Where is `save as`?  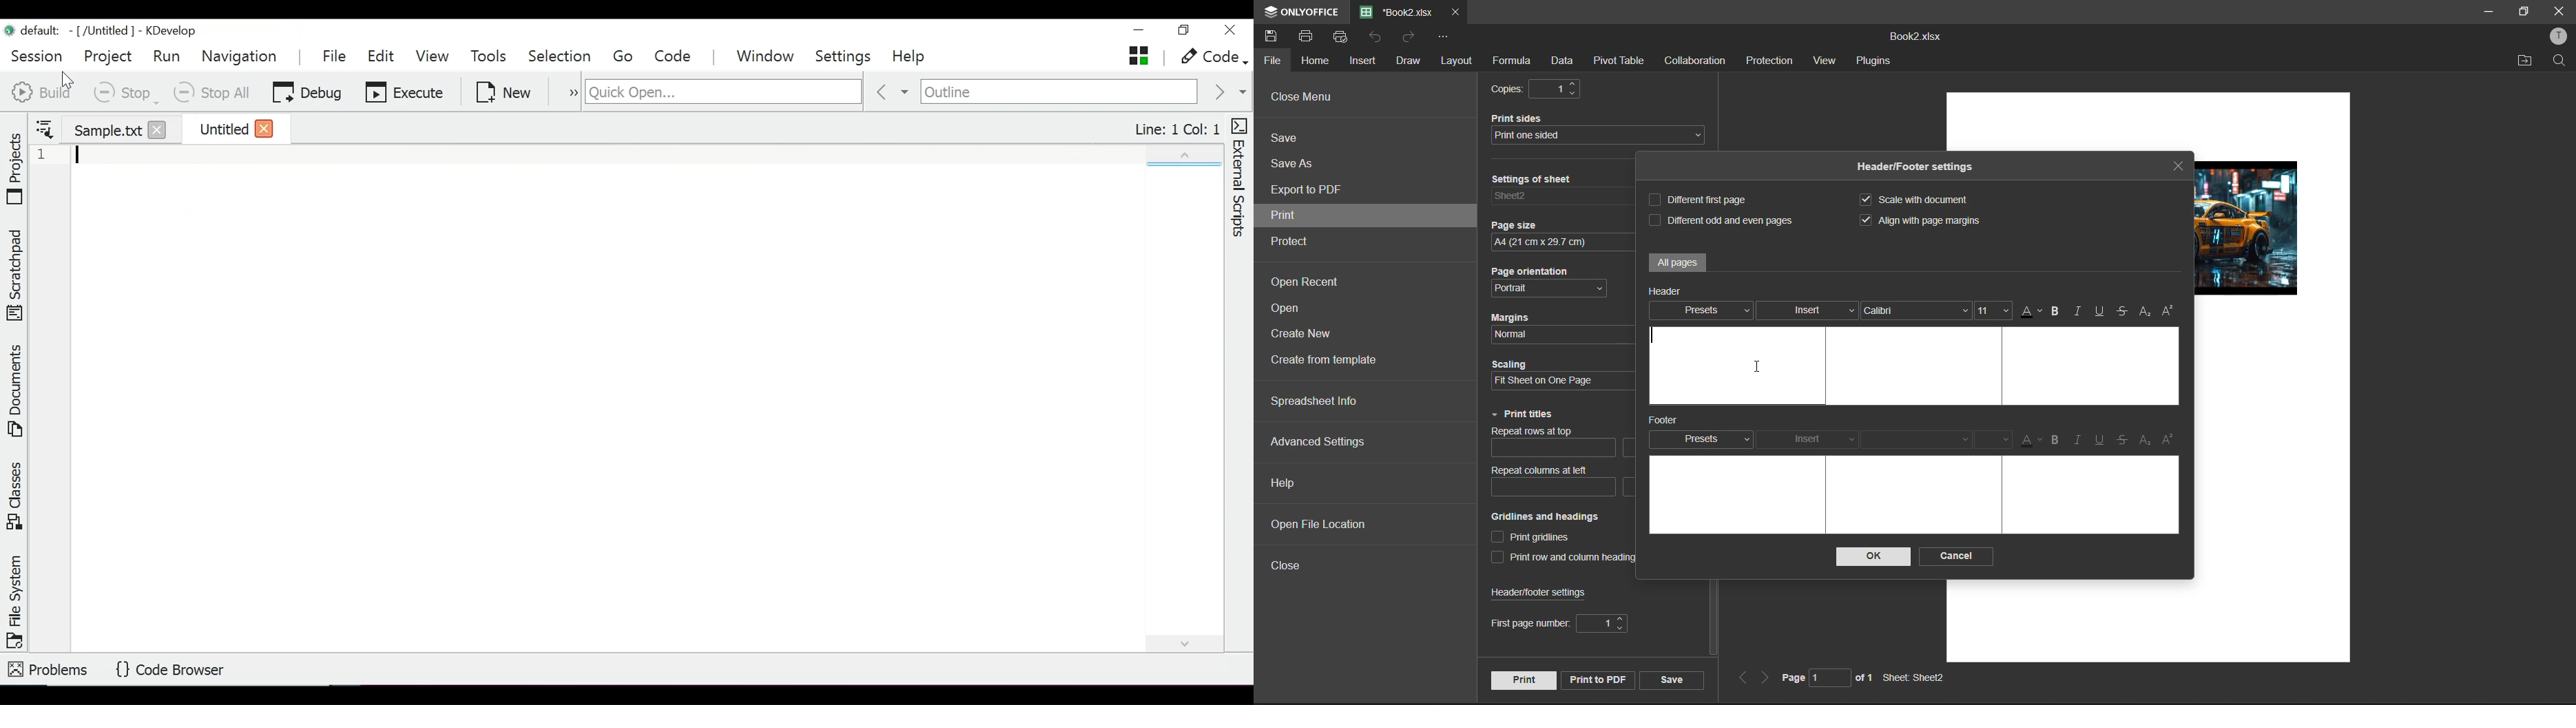 save as is located at coordinates (1295, 164).